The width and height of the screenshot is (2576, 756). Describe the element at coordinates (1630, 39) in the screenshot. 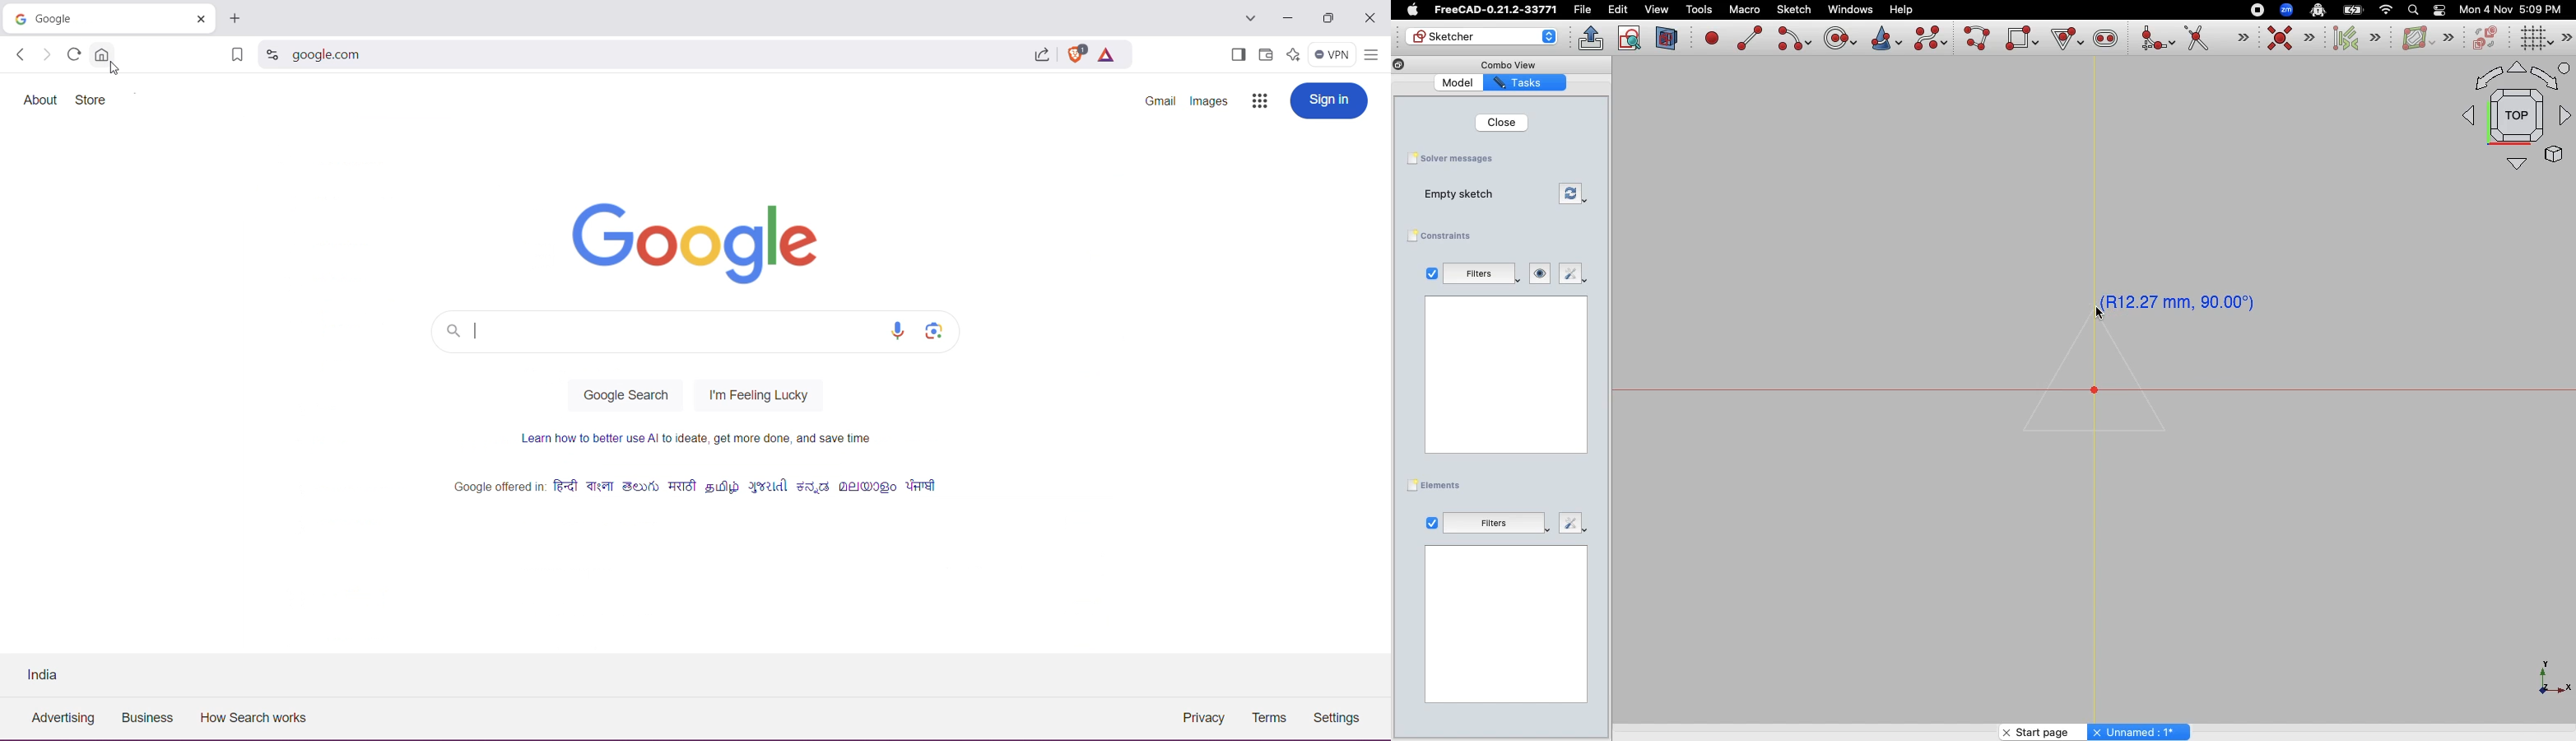

I see `View sketch` at that location.